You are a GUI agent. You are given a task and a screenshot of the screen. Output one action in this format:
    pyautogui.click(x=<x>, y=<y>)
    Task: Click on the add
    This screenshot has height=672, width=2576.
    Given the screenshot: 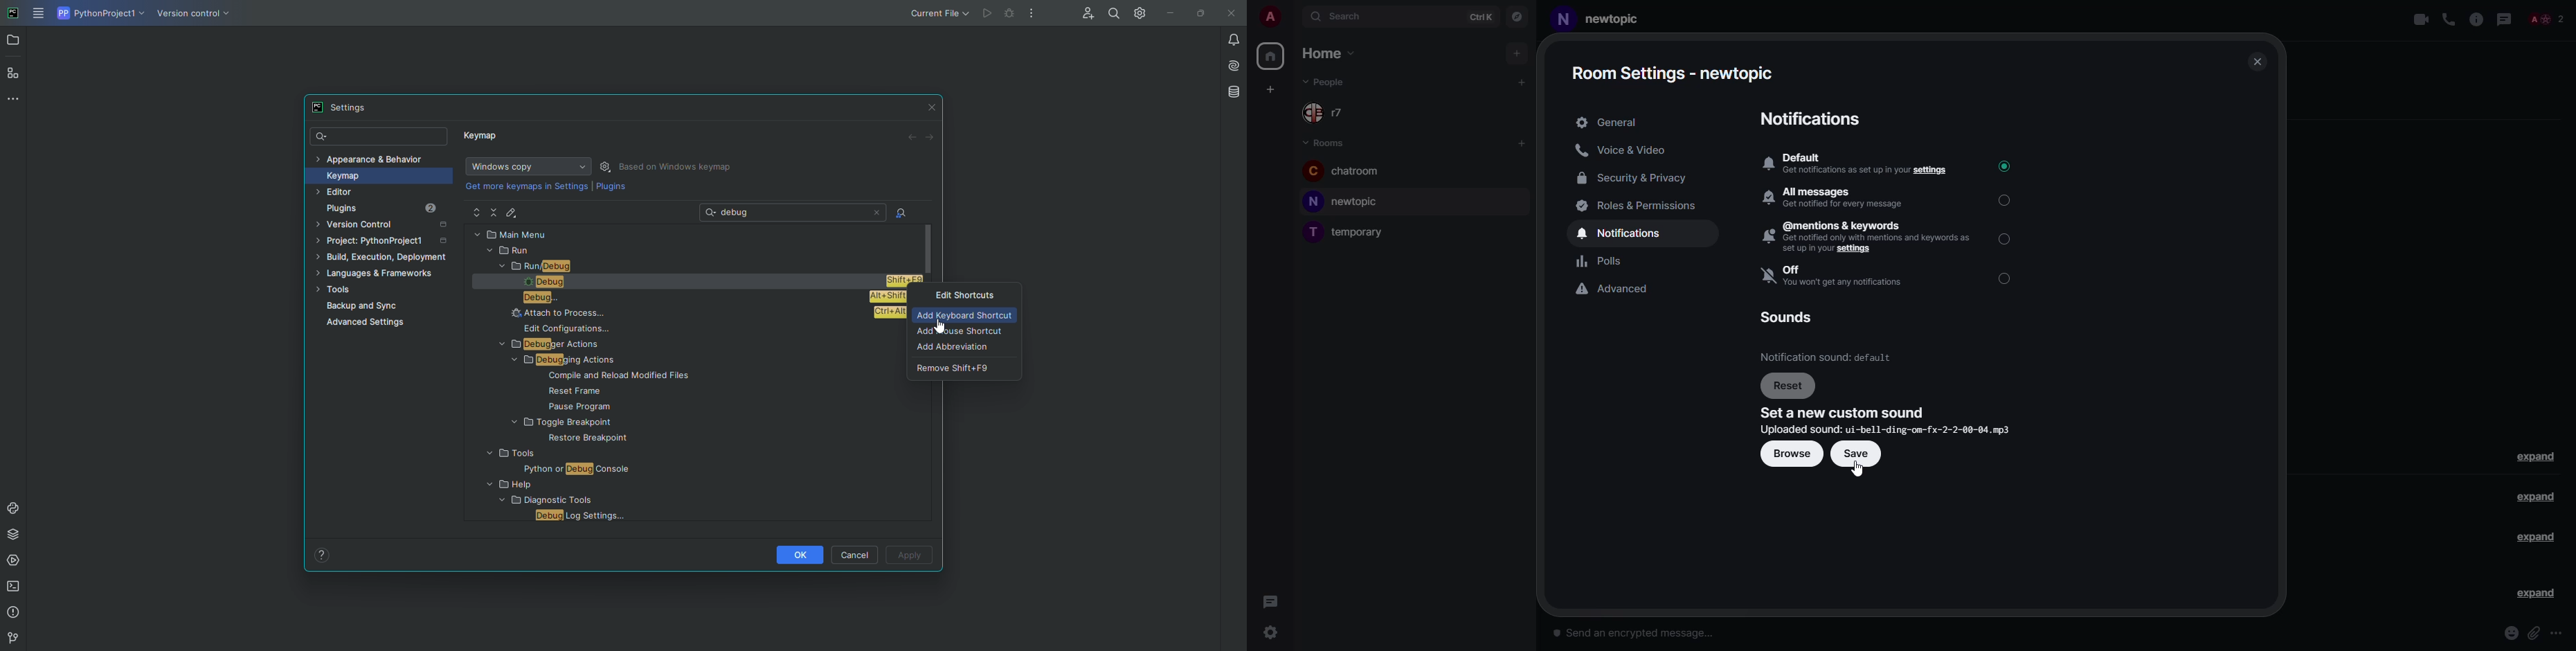 What is the action you would take?
    pyautogui.click(x=1519, y=56)
    